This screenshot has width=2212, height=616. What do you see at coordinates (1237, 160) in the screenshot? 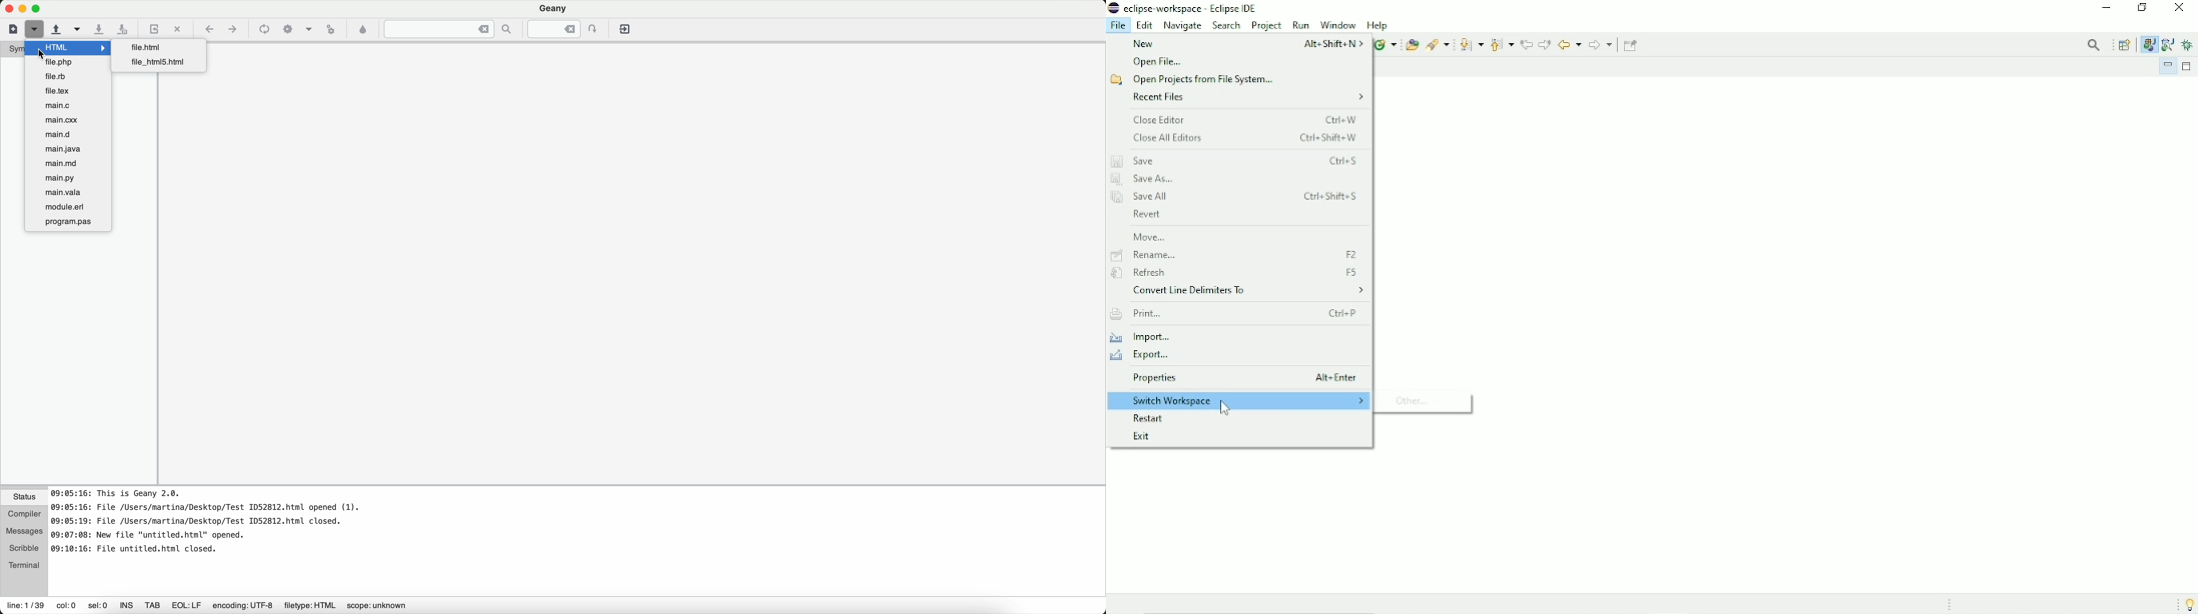
I see `Save` at bounding box center [1237, 160].